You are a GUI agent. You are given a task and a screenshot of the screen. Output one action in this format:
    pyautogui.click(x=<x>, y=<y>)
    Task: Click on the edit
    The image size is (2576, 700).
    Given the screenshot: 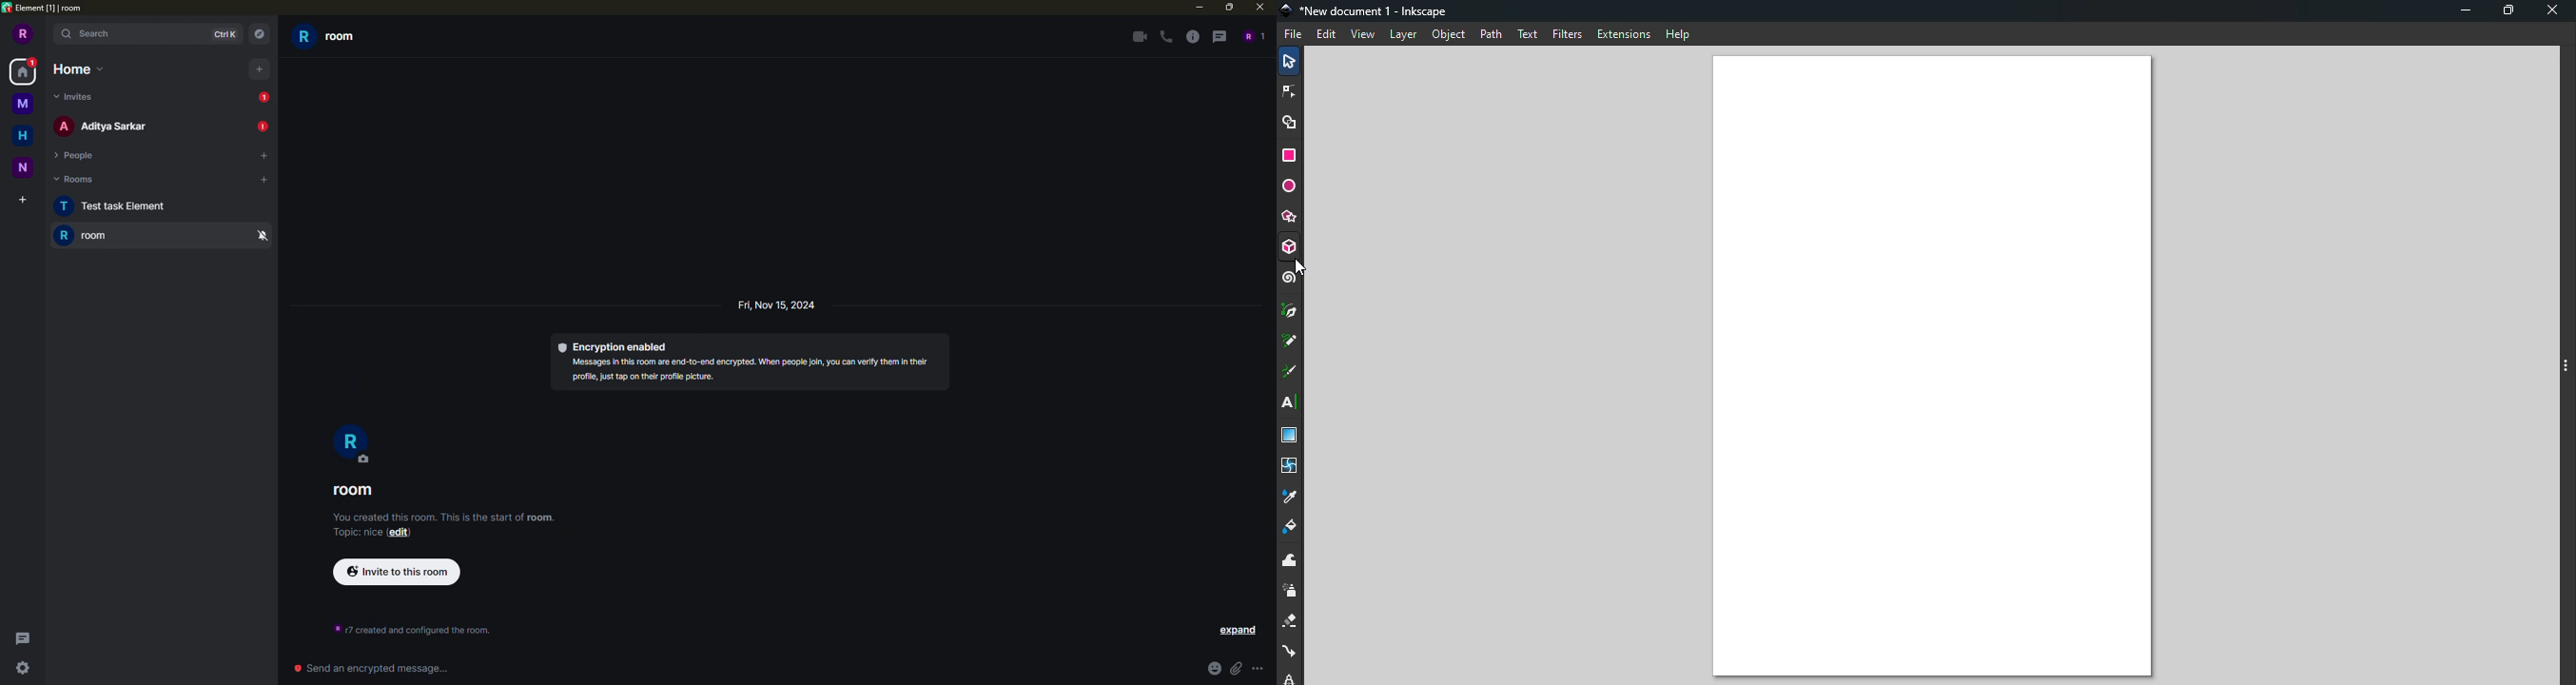 What is the action you would take?
    pyautogui.click(x=398, y=532)
    